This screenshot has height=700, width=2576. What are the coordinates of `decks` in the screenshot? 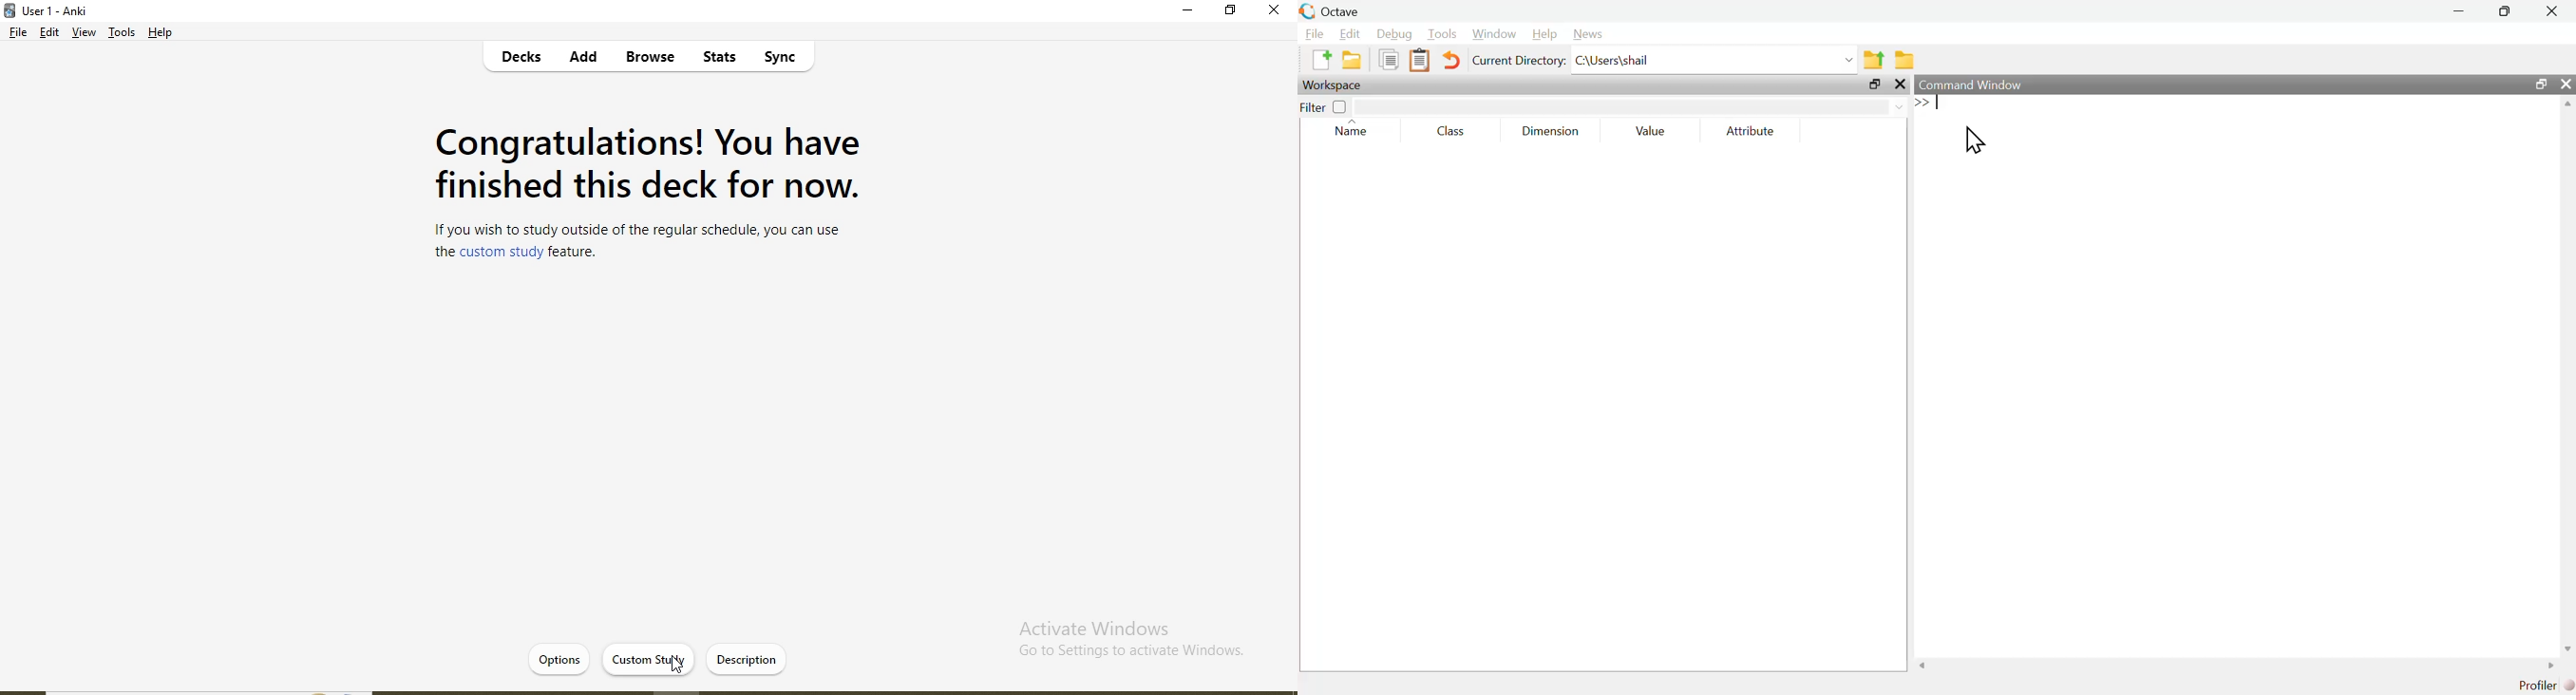 It's located at (524, 60).